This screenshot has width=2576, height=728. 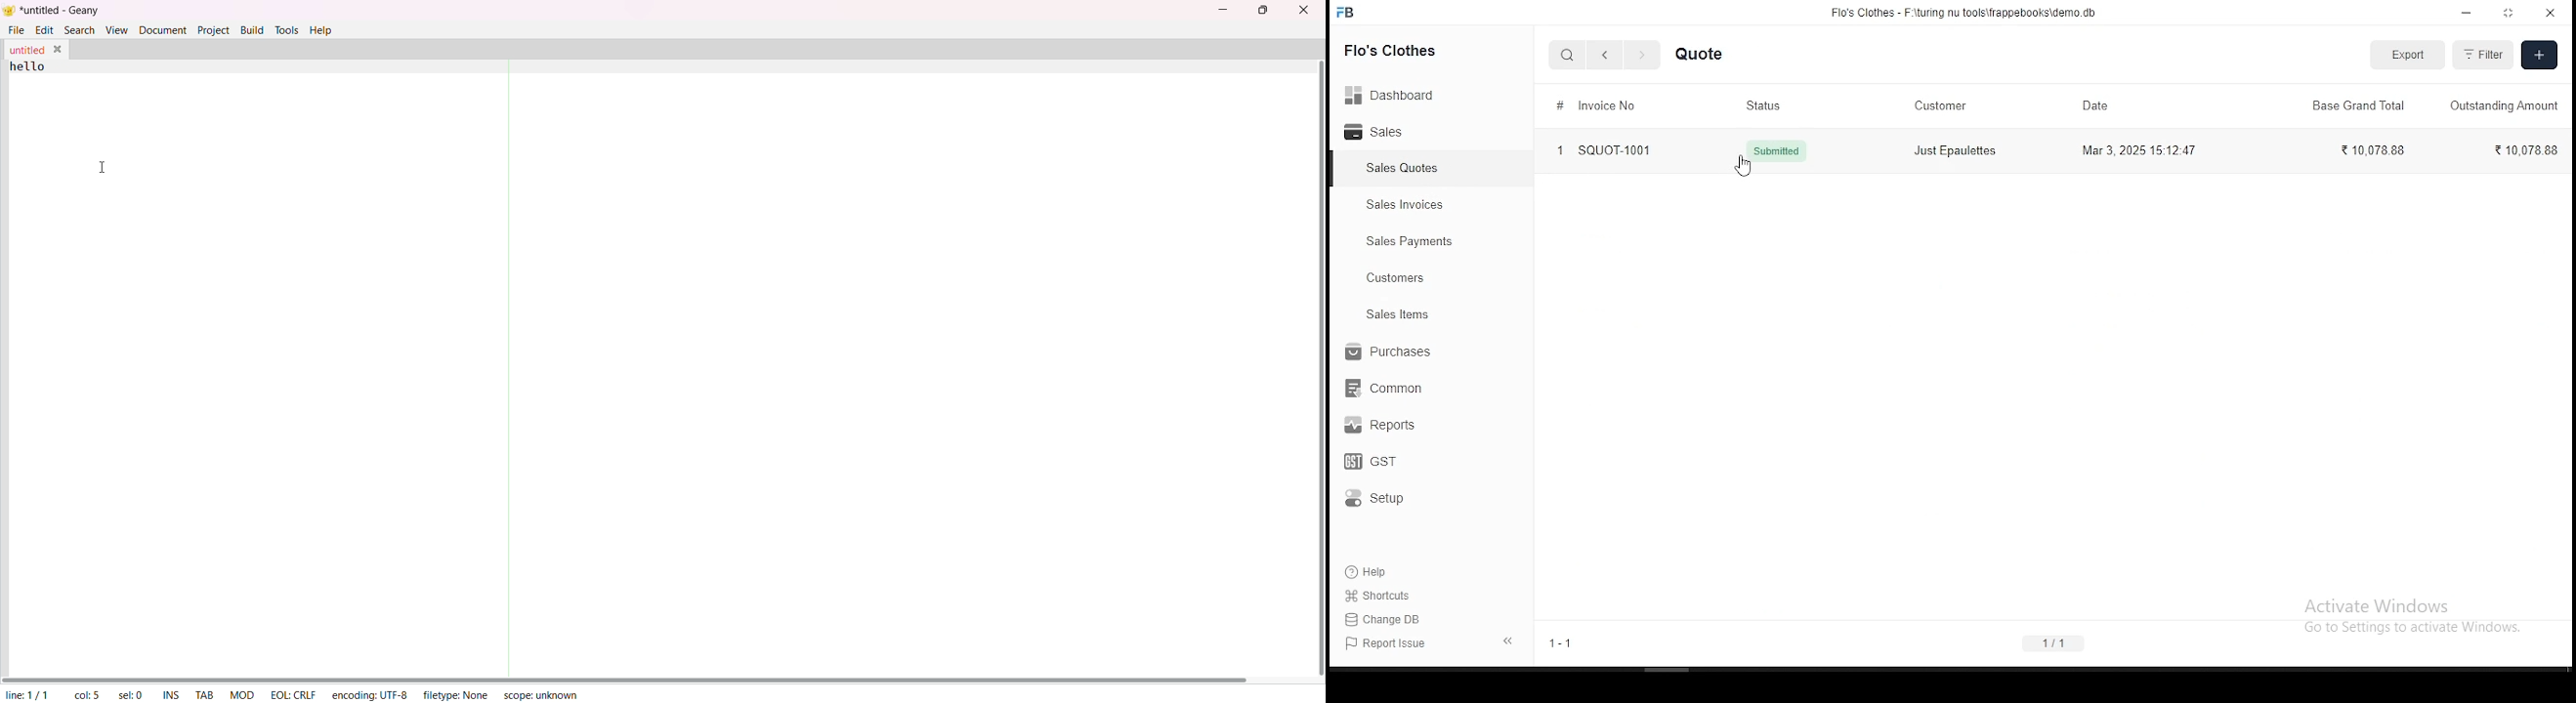 What do you see at coordinates (2096, 109) in the screenshot?
I see `date` at bounding box center [2096, 109].